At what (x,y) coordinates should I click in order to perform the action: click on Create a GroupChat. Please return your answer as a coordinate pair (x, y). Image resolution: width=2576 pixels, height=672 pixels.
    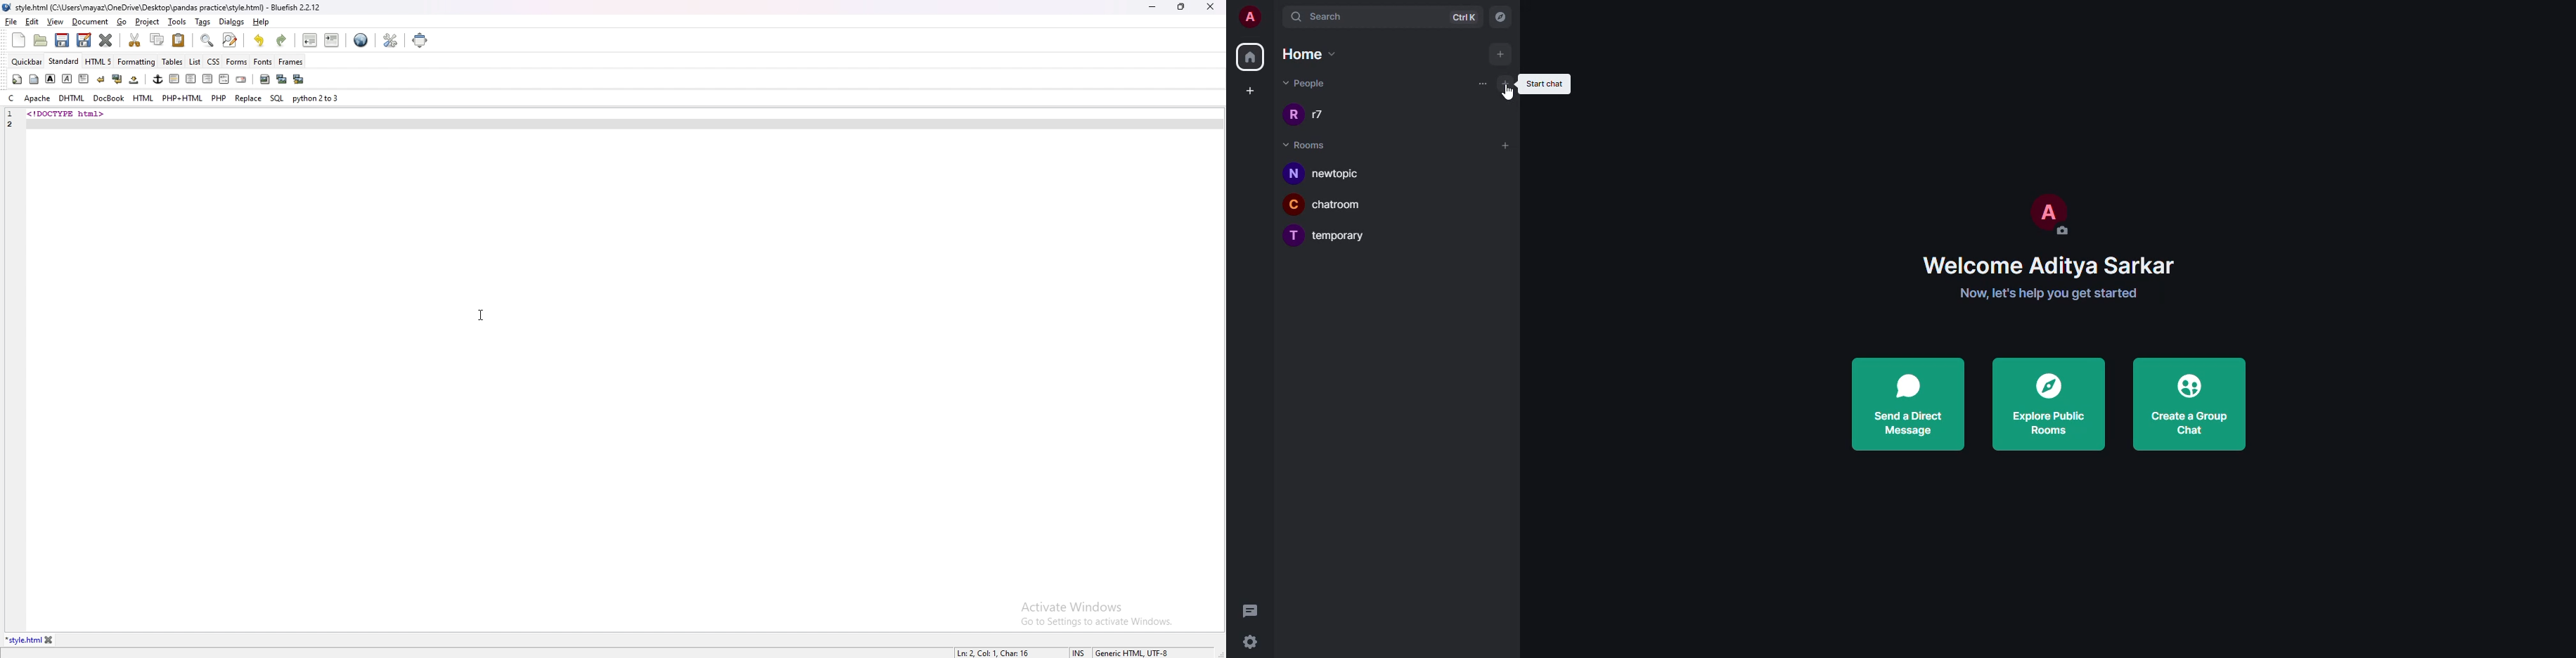
    Looking at the image, I should click on (2187, 399).